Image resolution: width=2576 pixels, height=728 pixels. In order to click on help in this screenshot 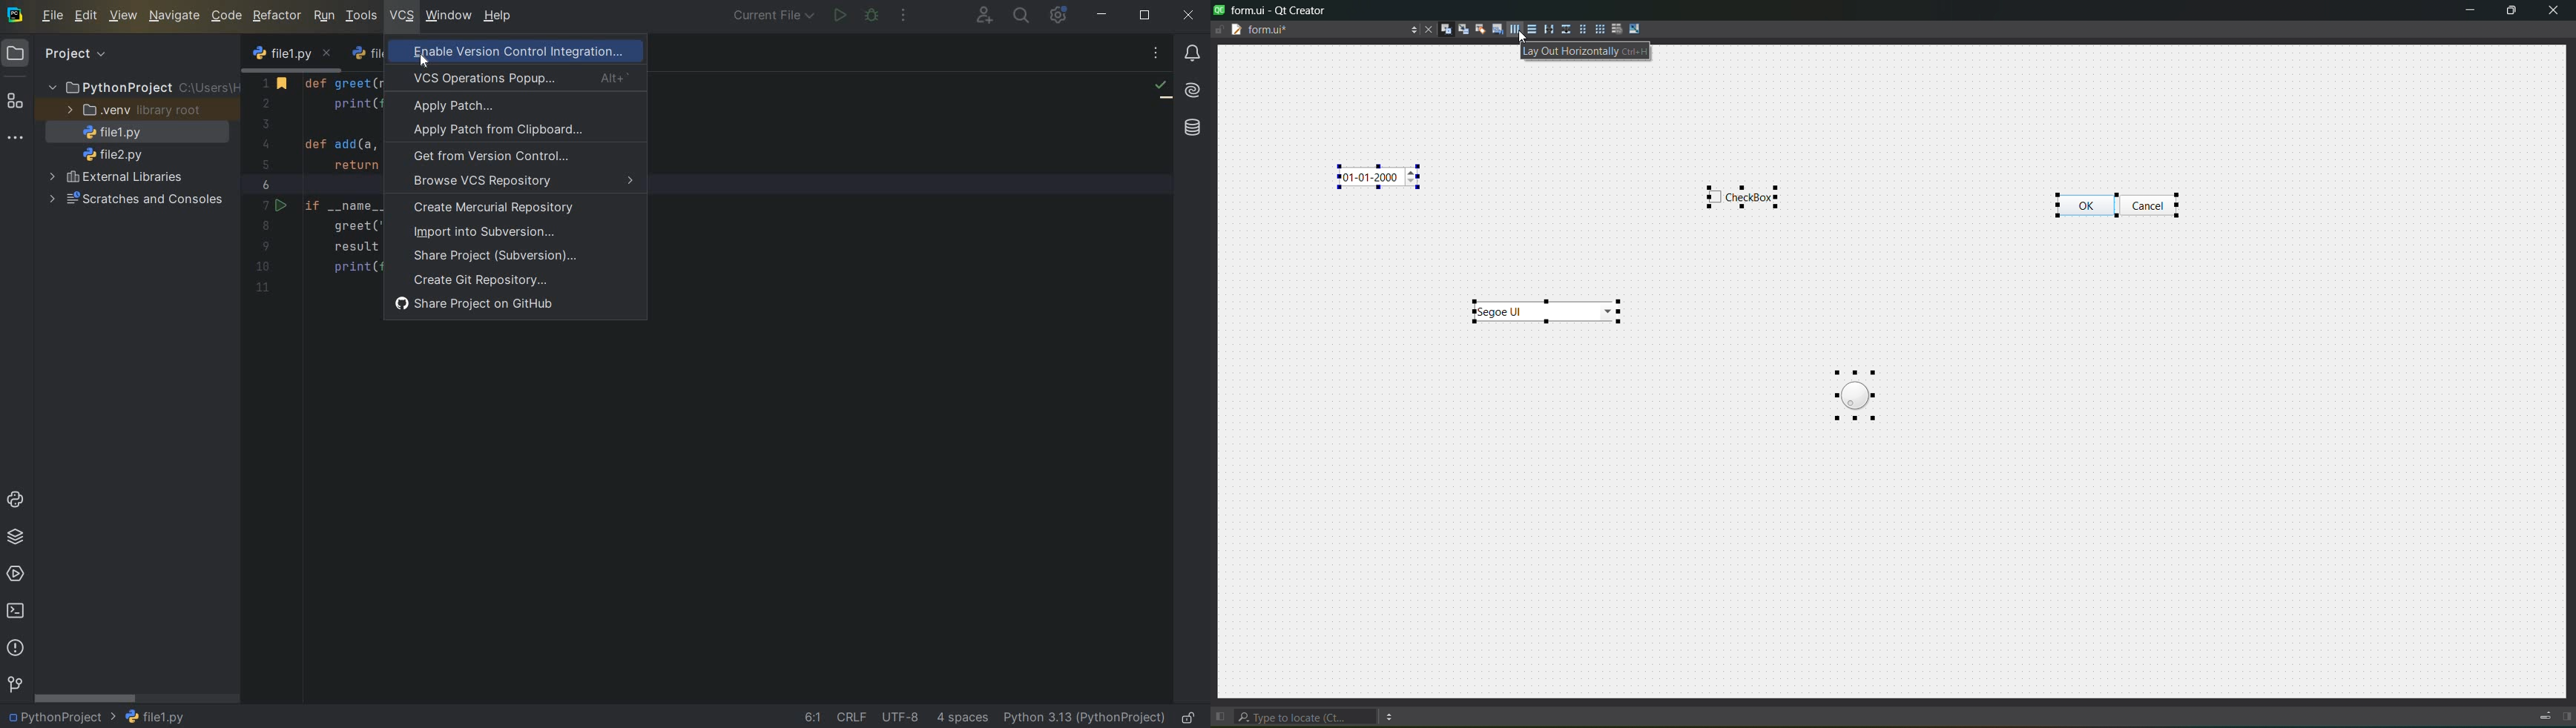, I will do `click(498, 16)`.